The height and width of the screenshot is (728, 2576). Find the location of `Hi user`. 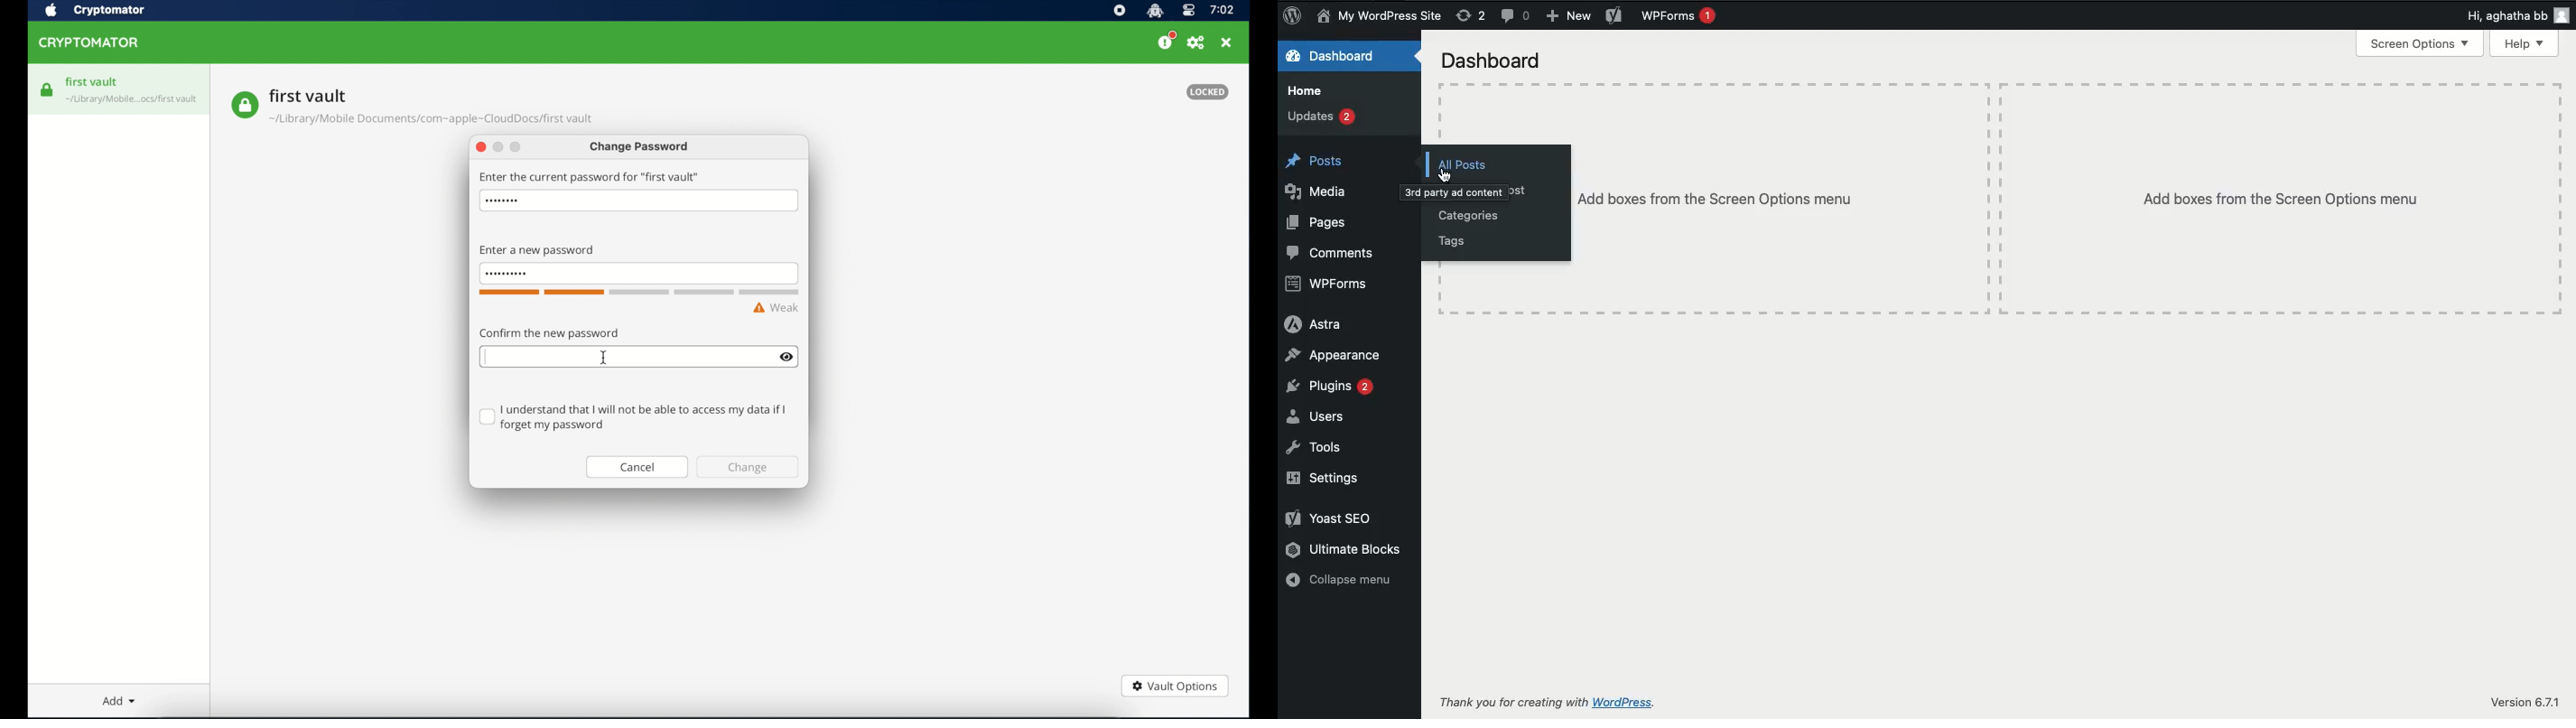

Hi user is located at coordinates (2517, 15).